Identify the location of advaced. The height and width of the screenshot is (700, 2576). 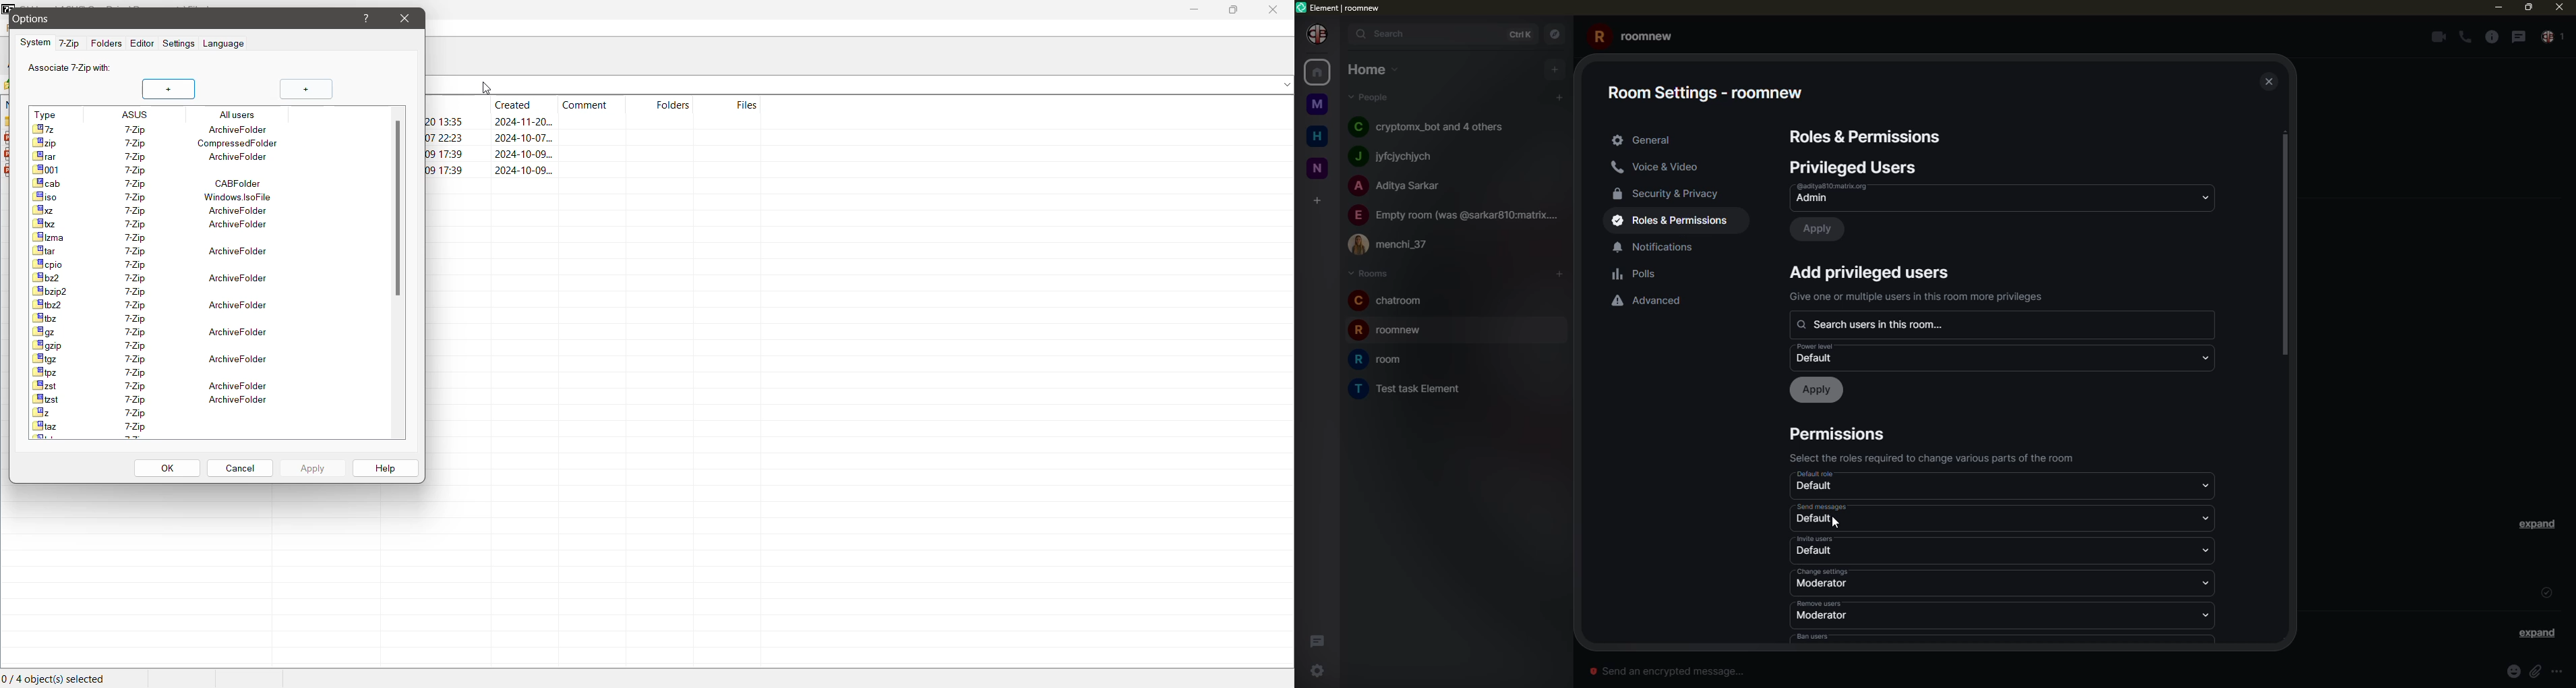
(1652, 300).